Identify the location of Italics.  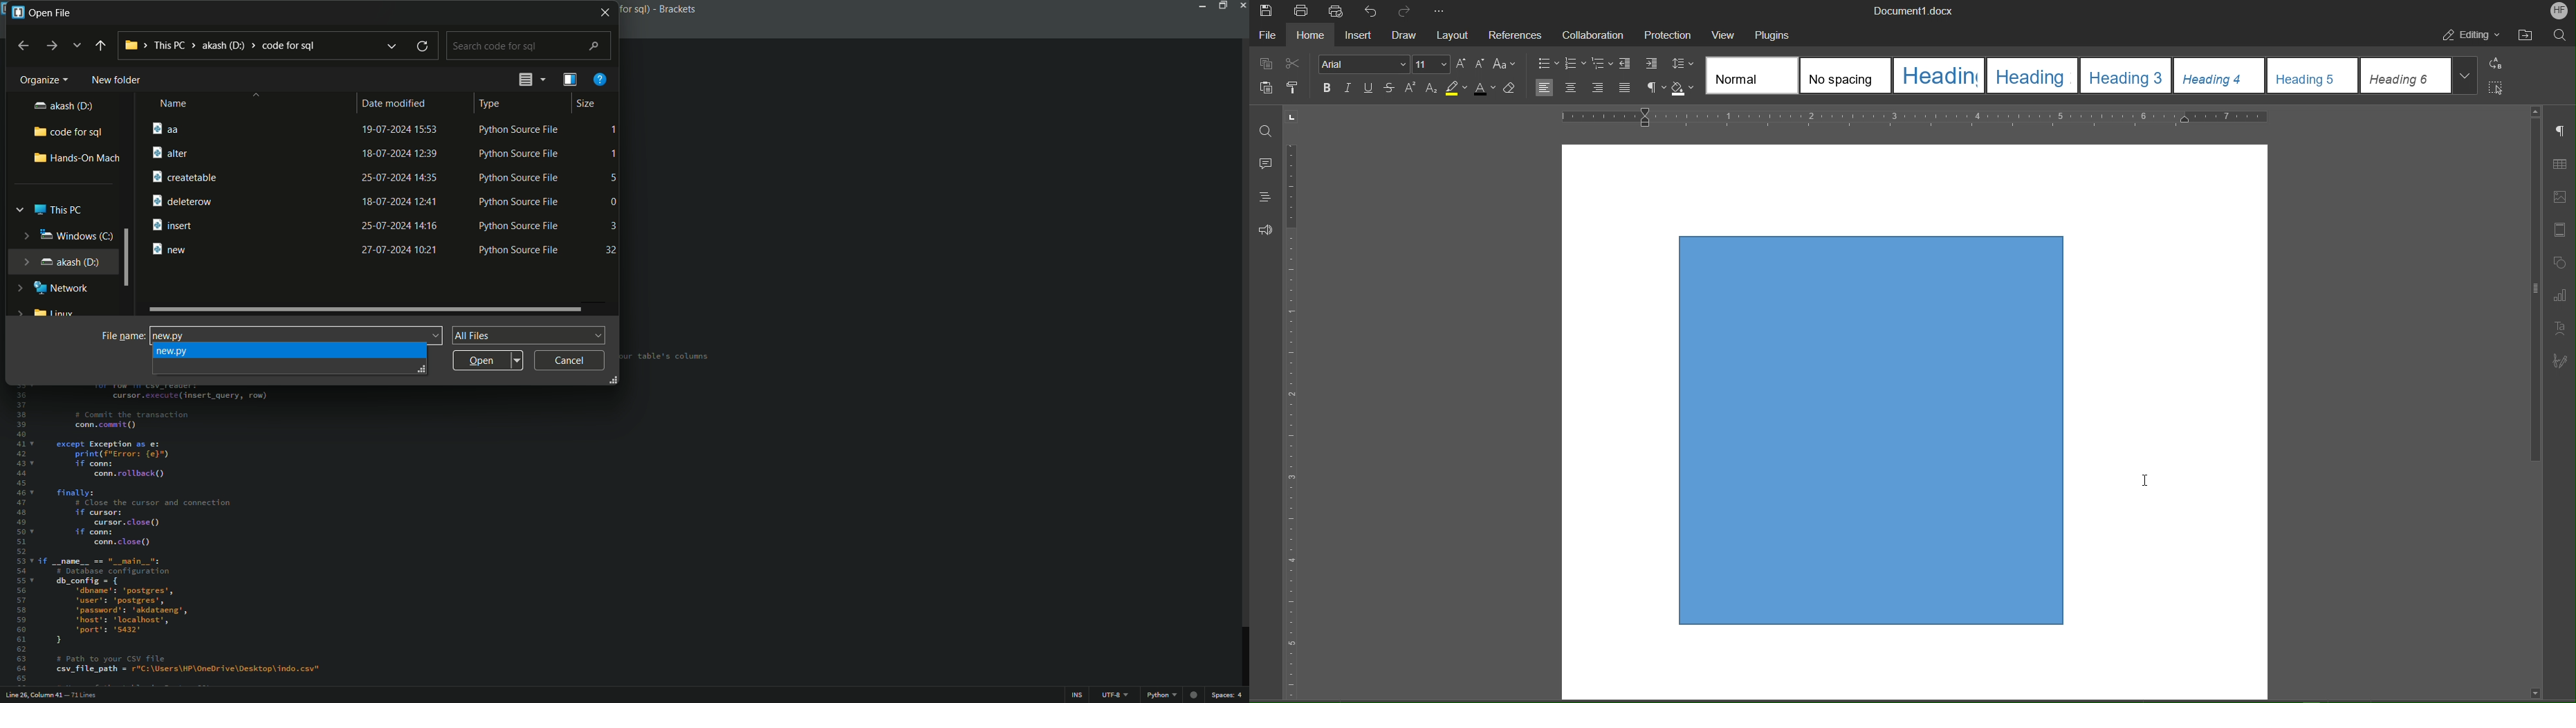
(1350, 88).